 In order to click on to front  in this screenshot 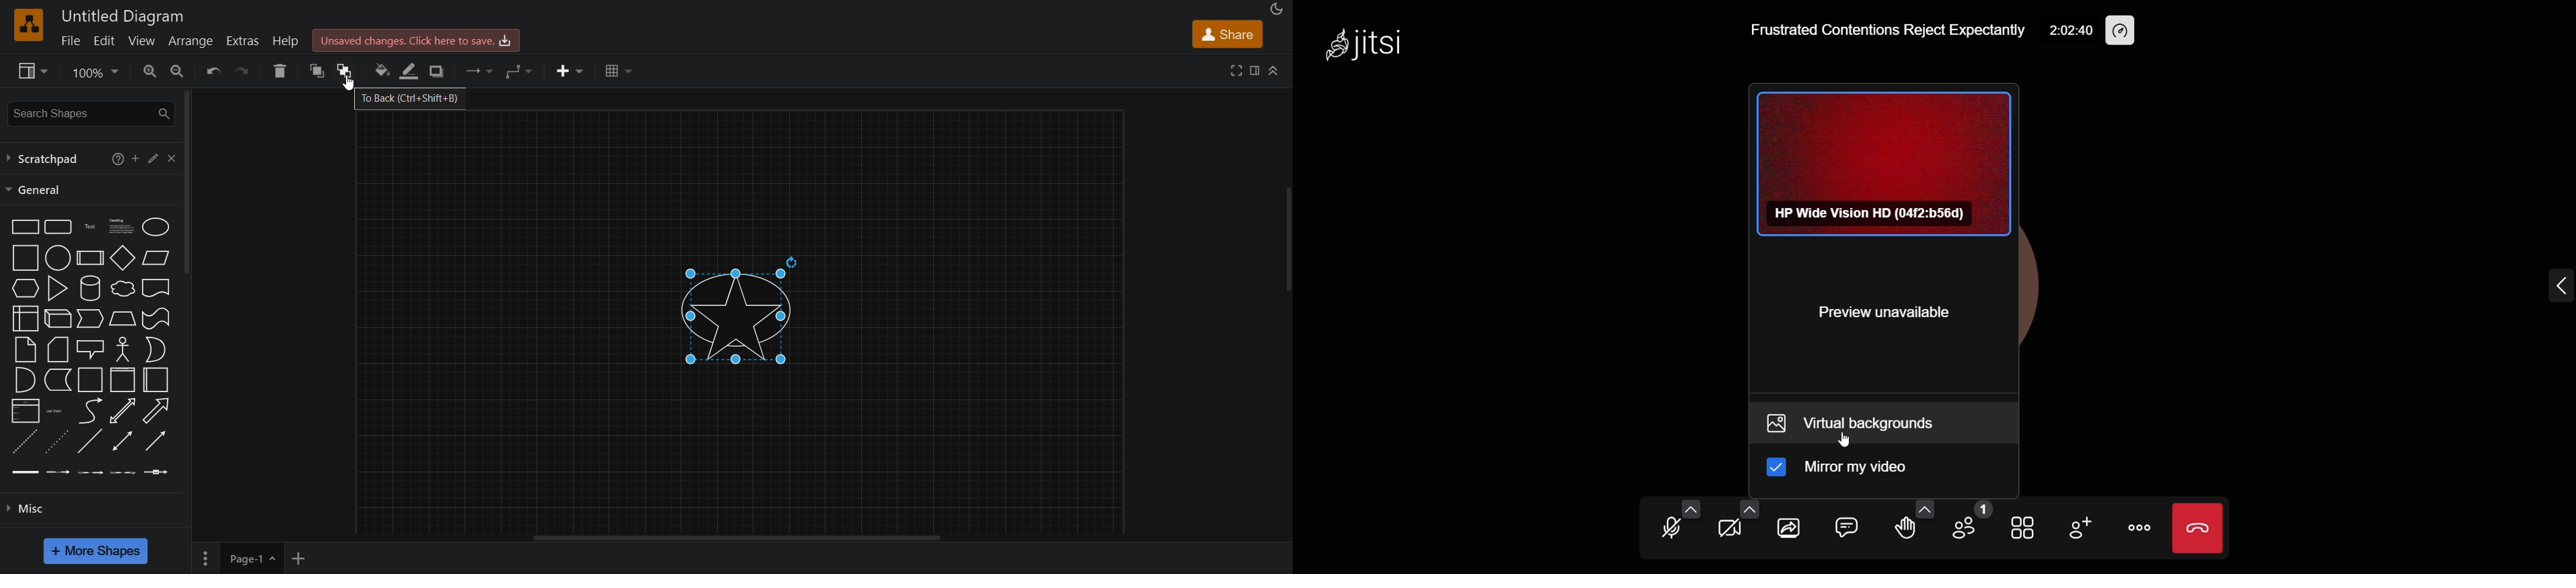, I will do `click(313, 73)`.